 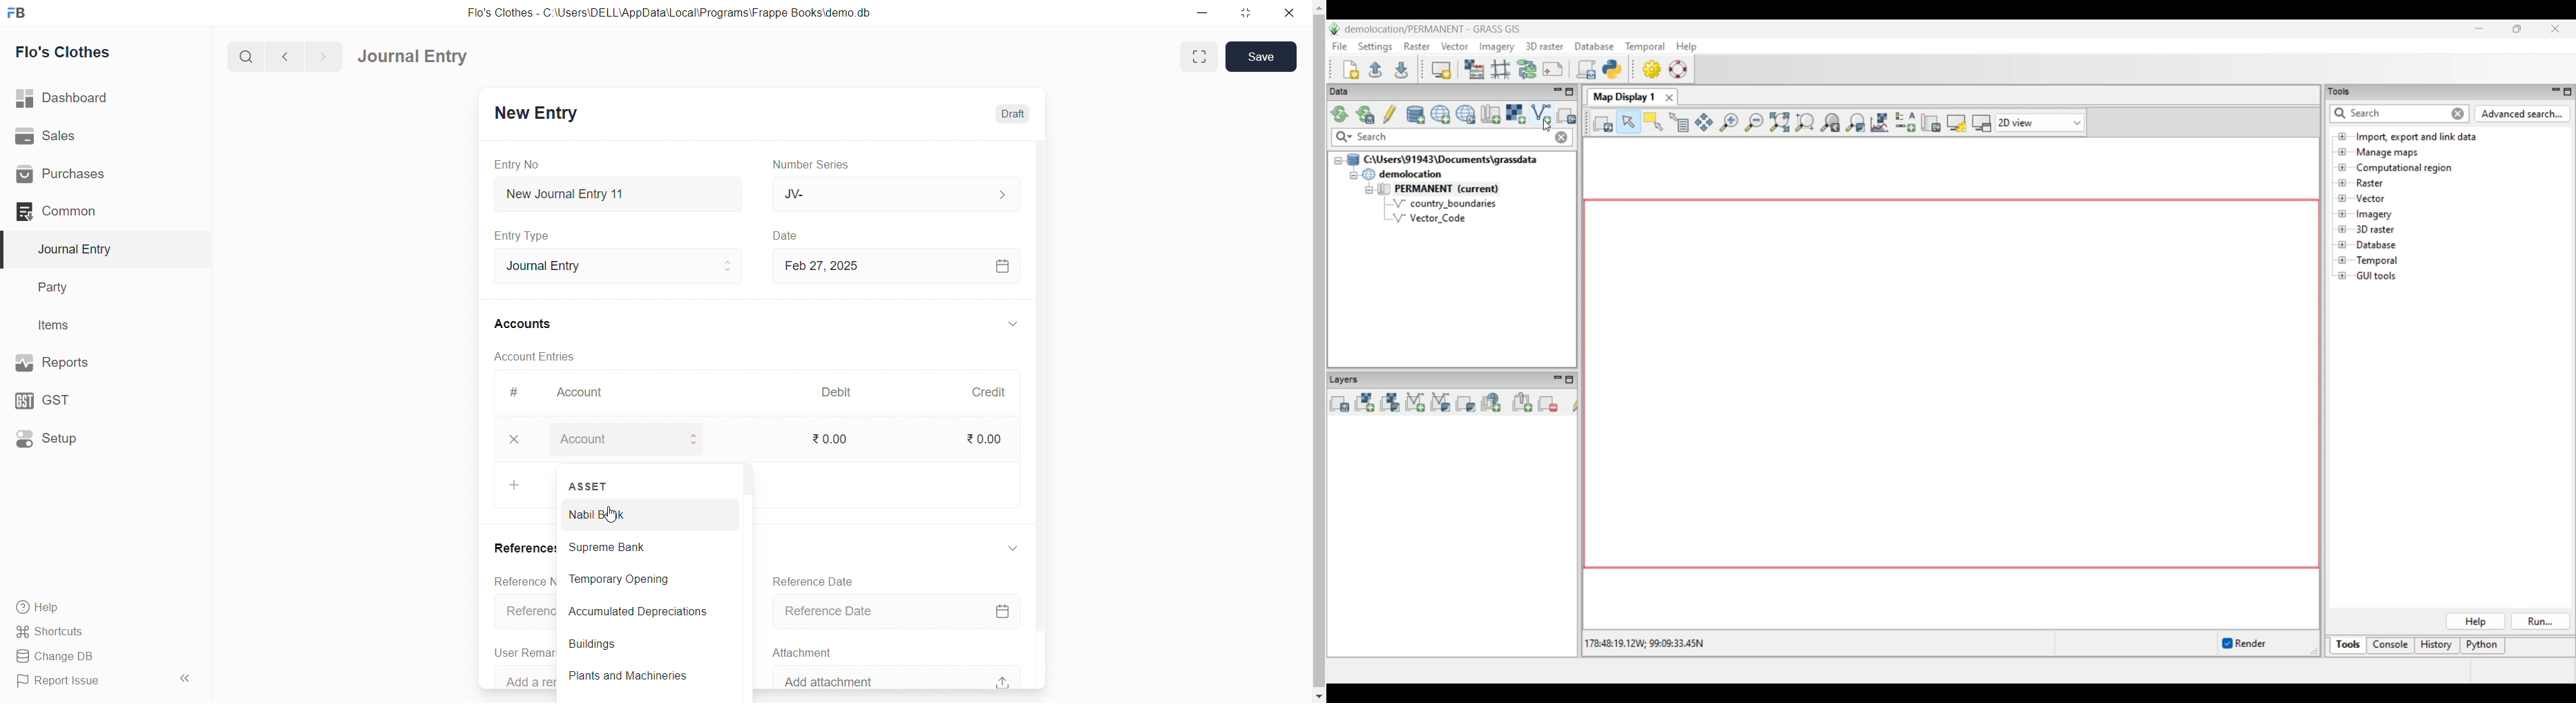 What do you see at coordinates (1289, 12) in the screenshot?
I see `close` at bounding box center [1289, 12].